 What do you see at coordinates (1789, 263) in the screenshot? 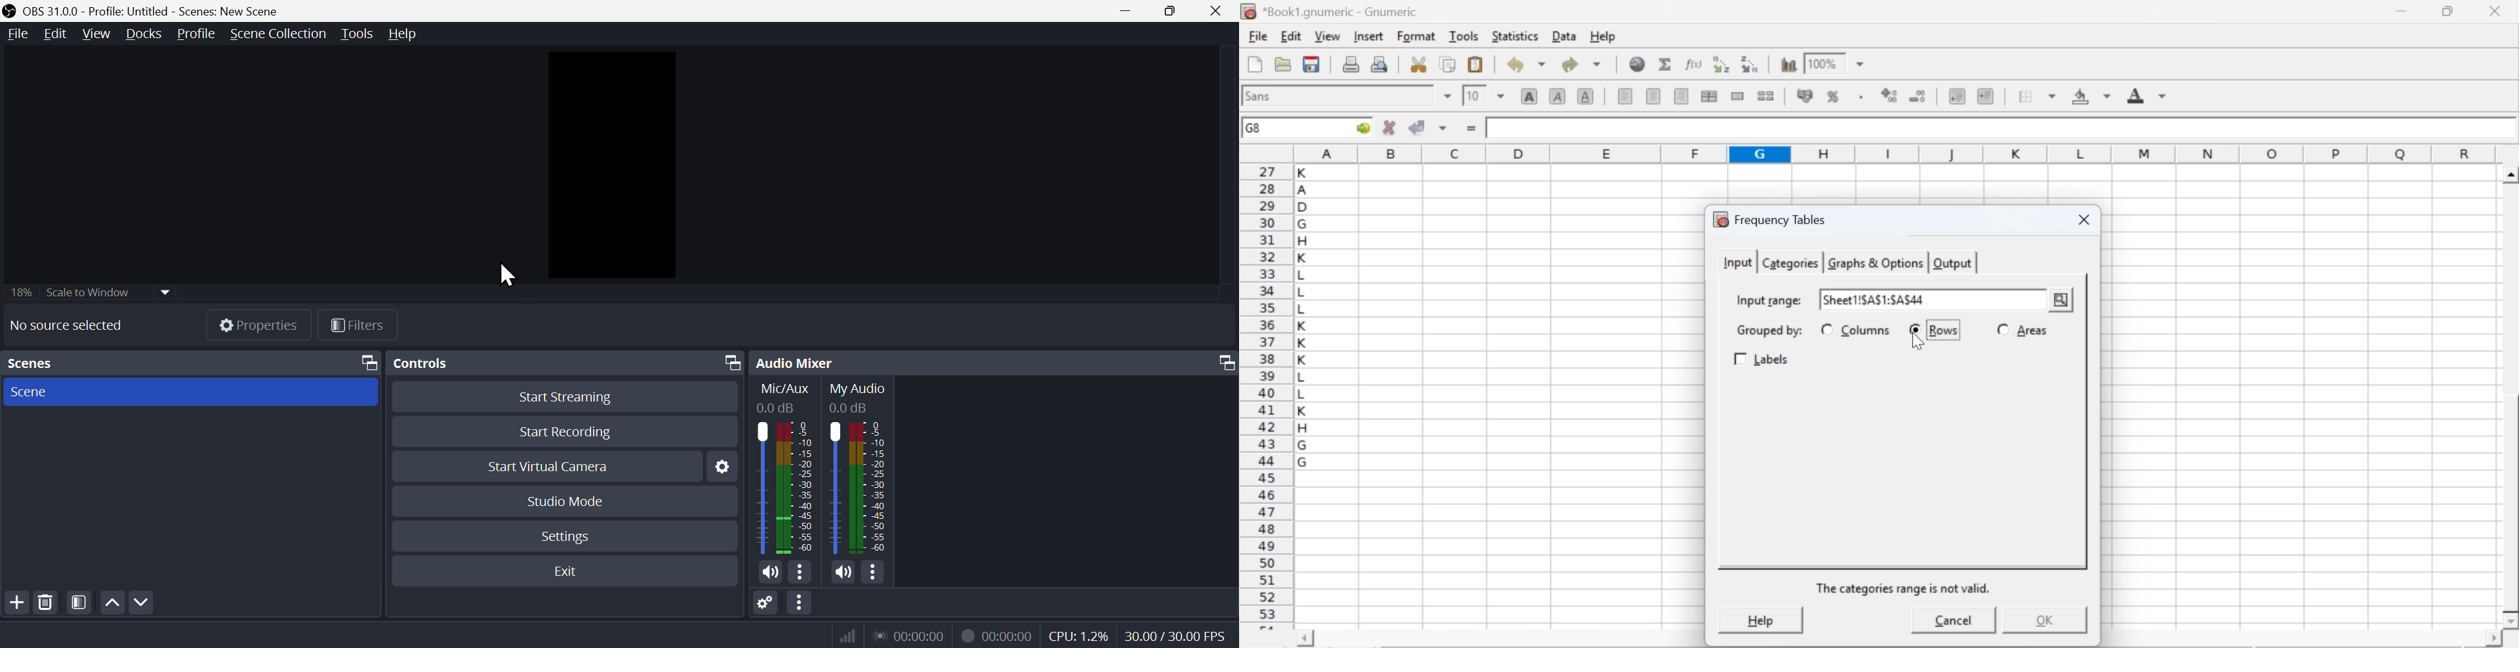
I see `categories` at bounding box center [1789, 263].